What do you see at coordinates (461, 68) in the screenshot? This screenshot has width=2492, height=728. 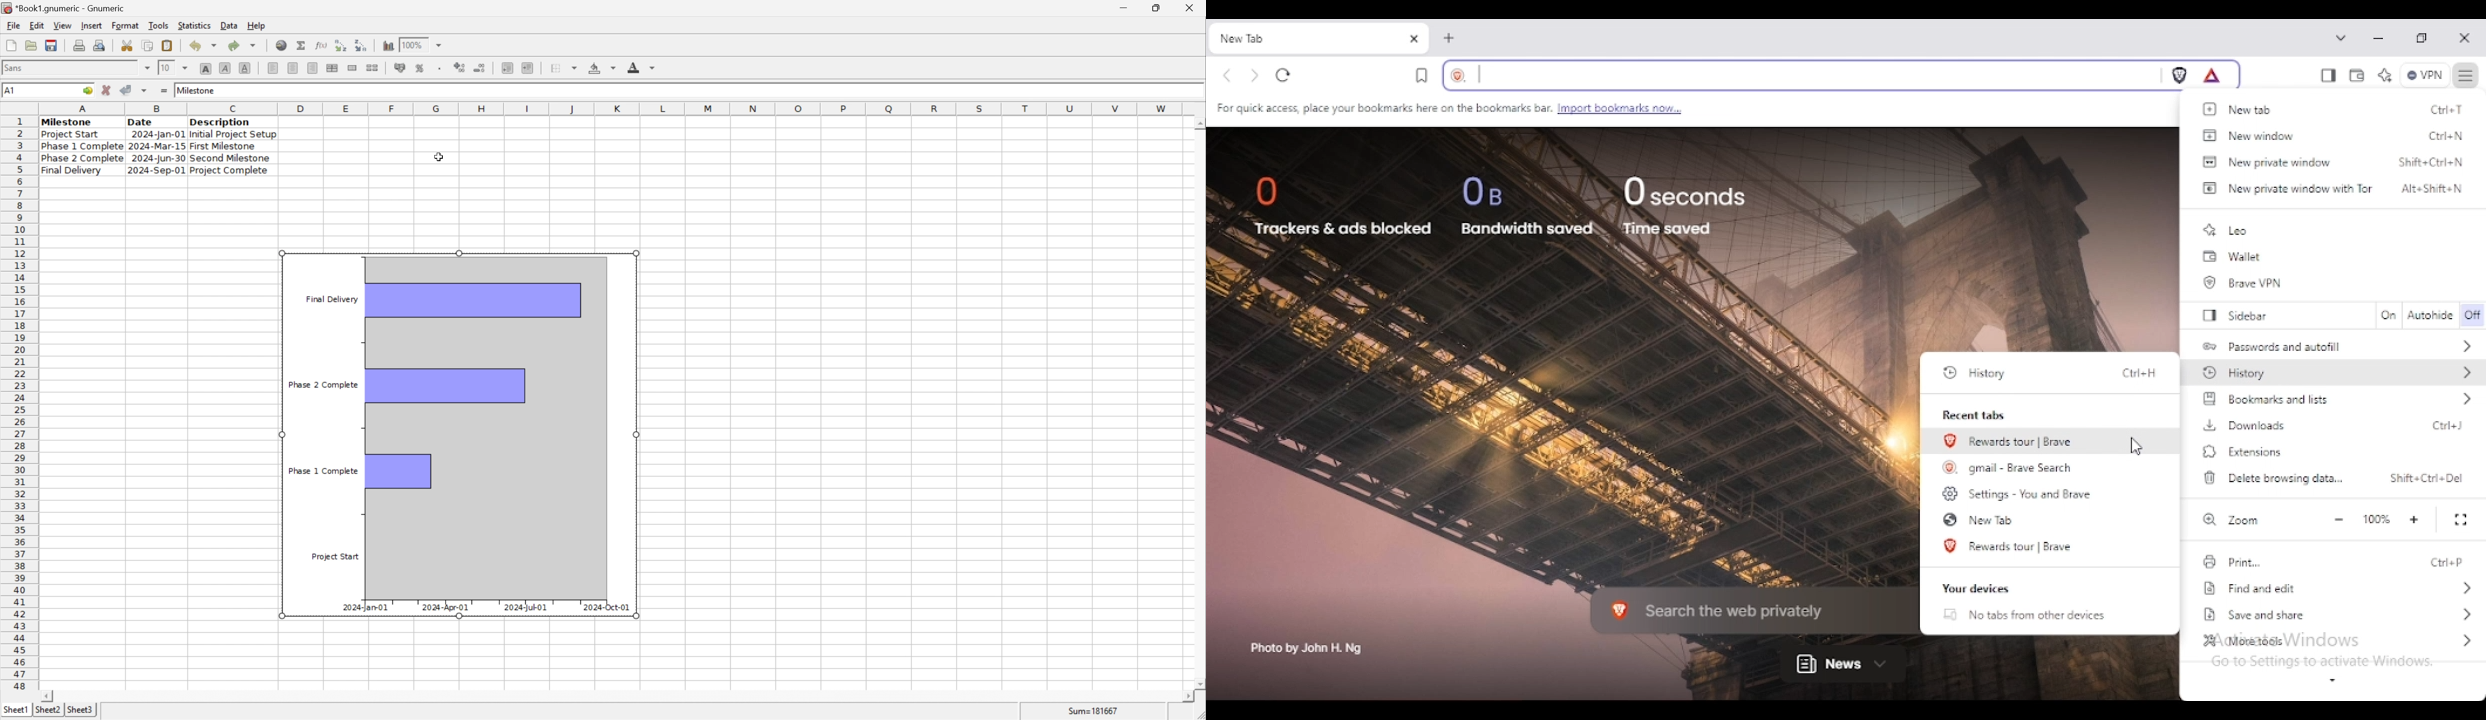 I see `increase number of decimals displayed` at bounding box center [461, 68].